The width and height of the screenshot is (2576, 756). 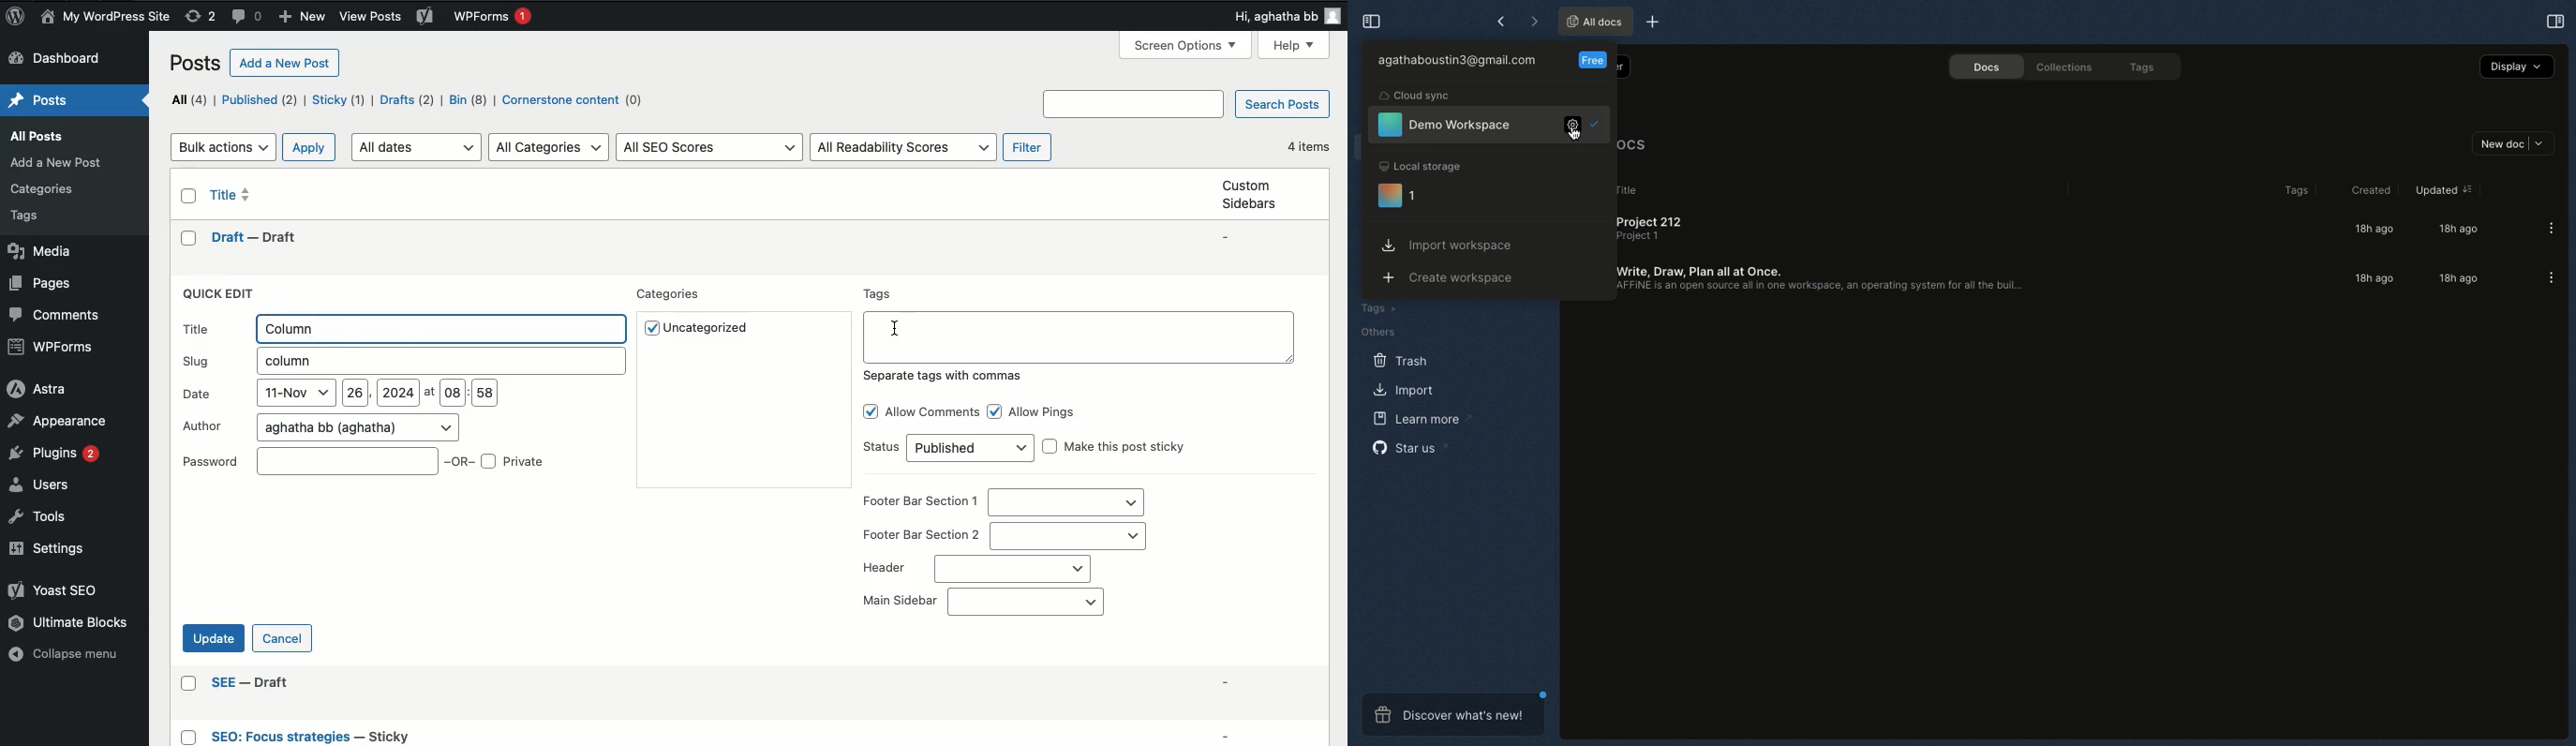 What do you see at coordinates (216, 637) in the screenshot?
I see `Update` at bounding box center [216, 637].